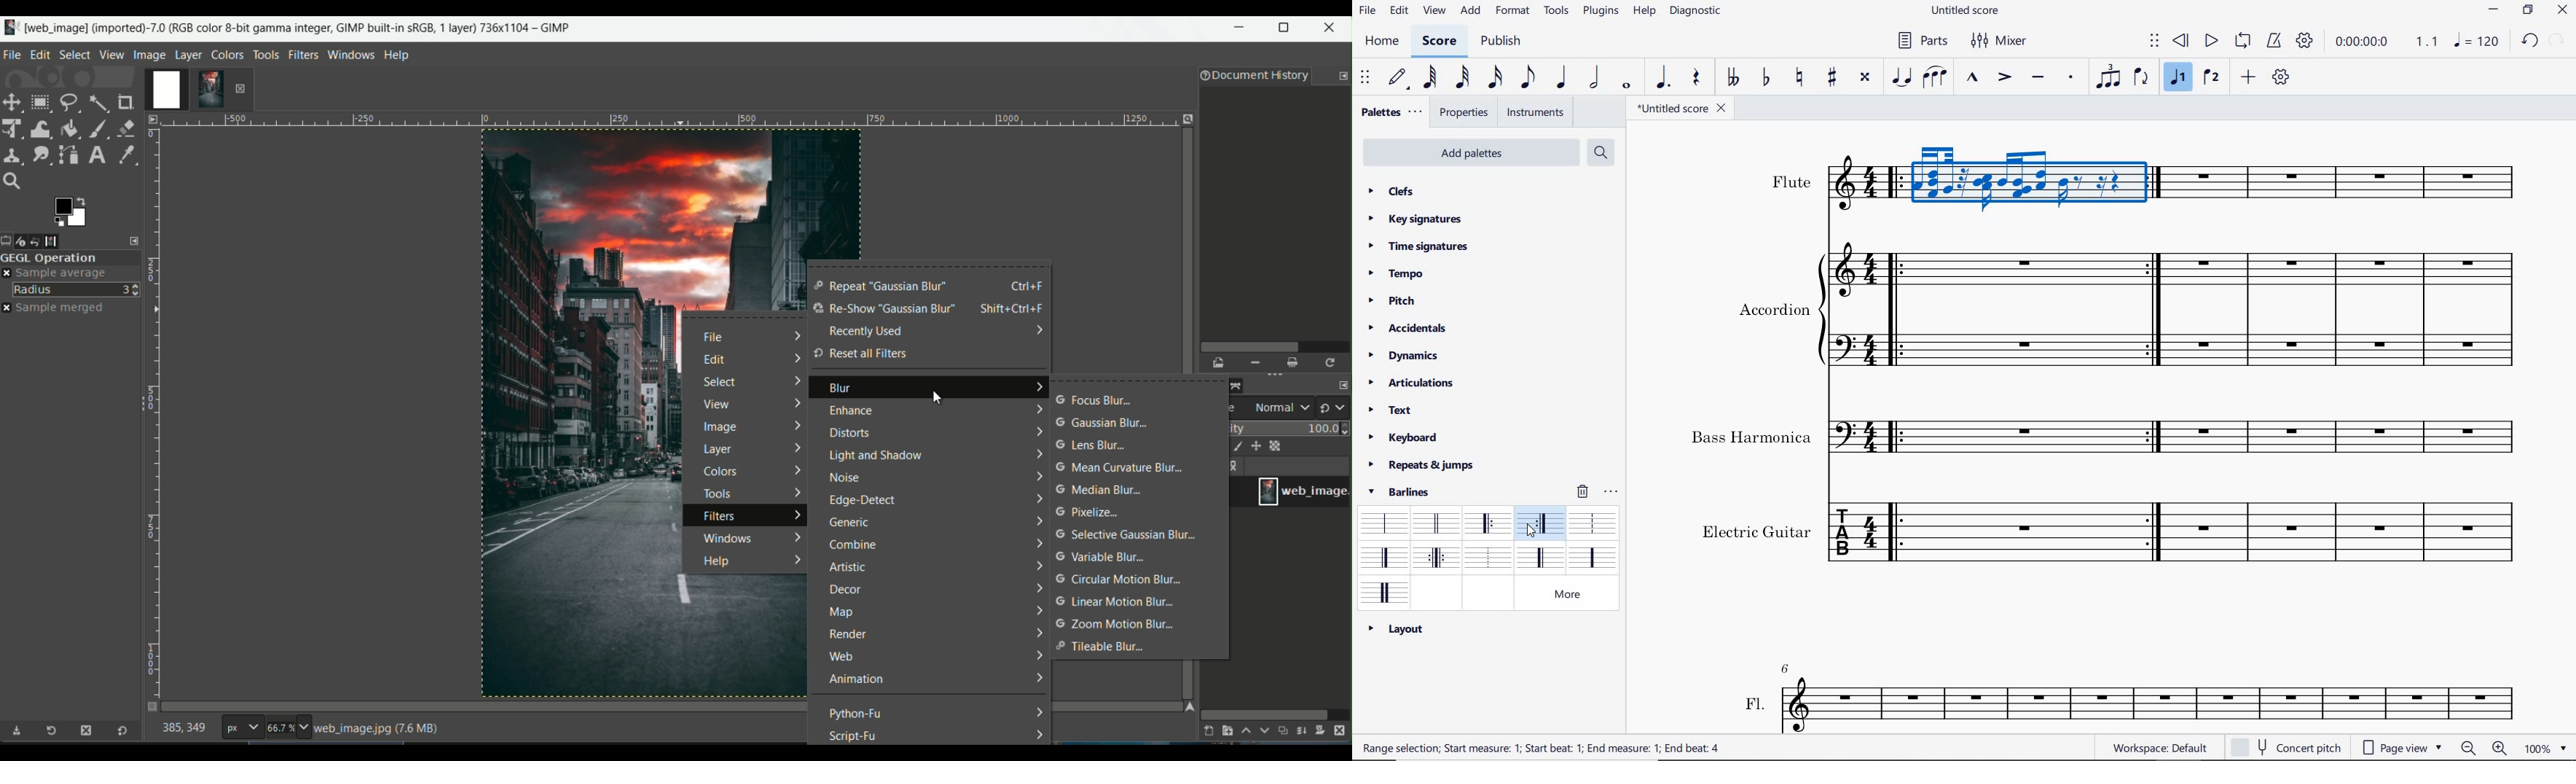  I want to click on left (start) repeat sign added, so click(1896, 435).